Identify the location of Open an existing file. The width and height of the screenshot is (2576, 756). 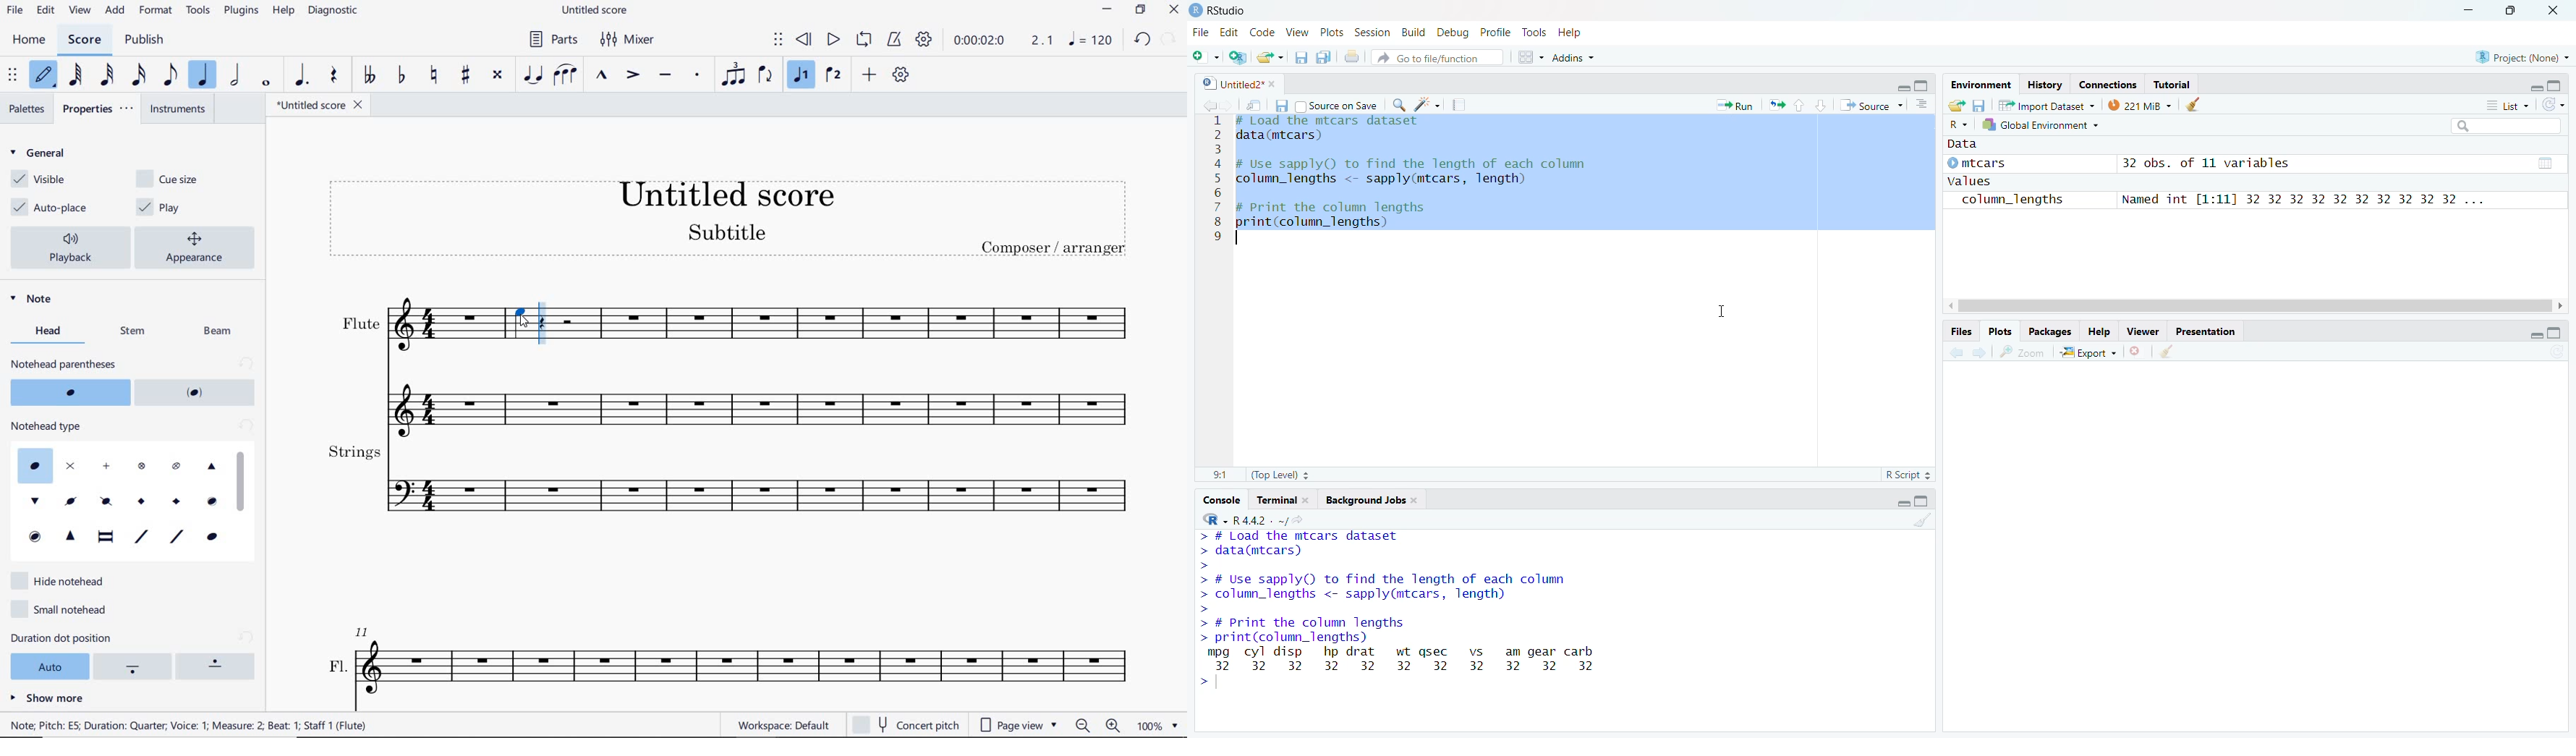
(1270, 57).